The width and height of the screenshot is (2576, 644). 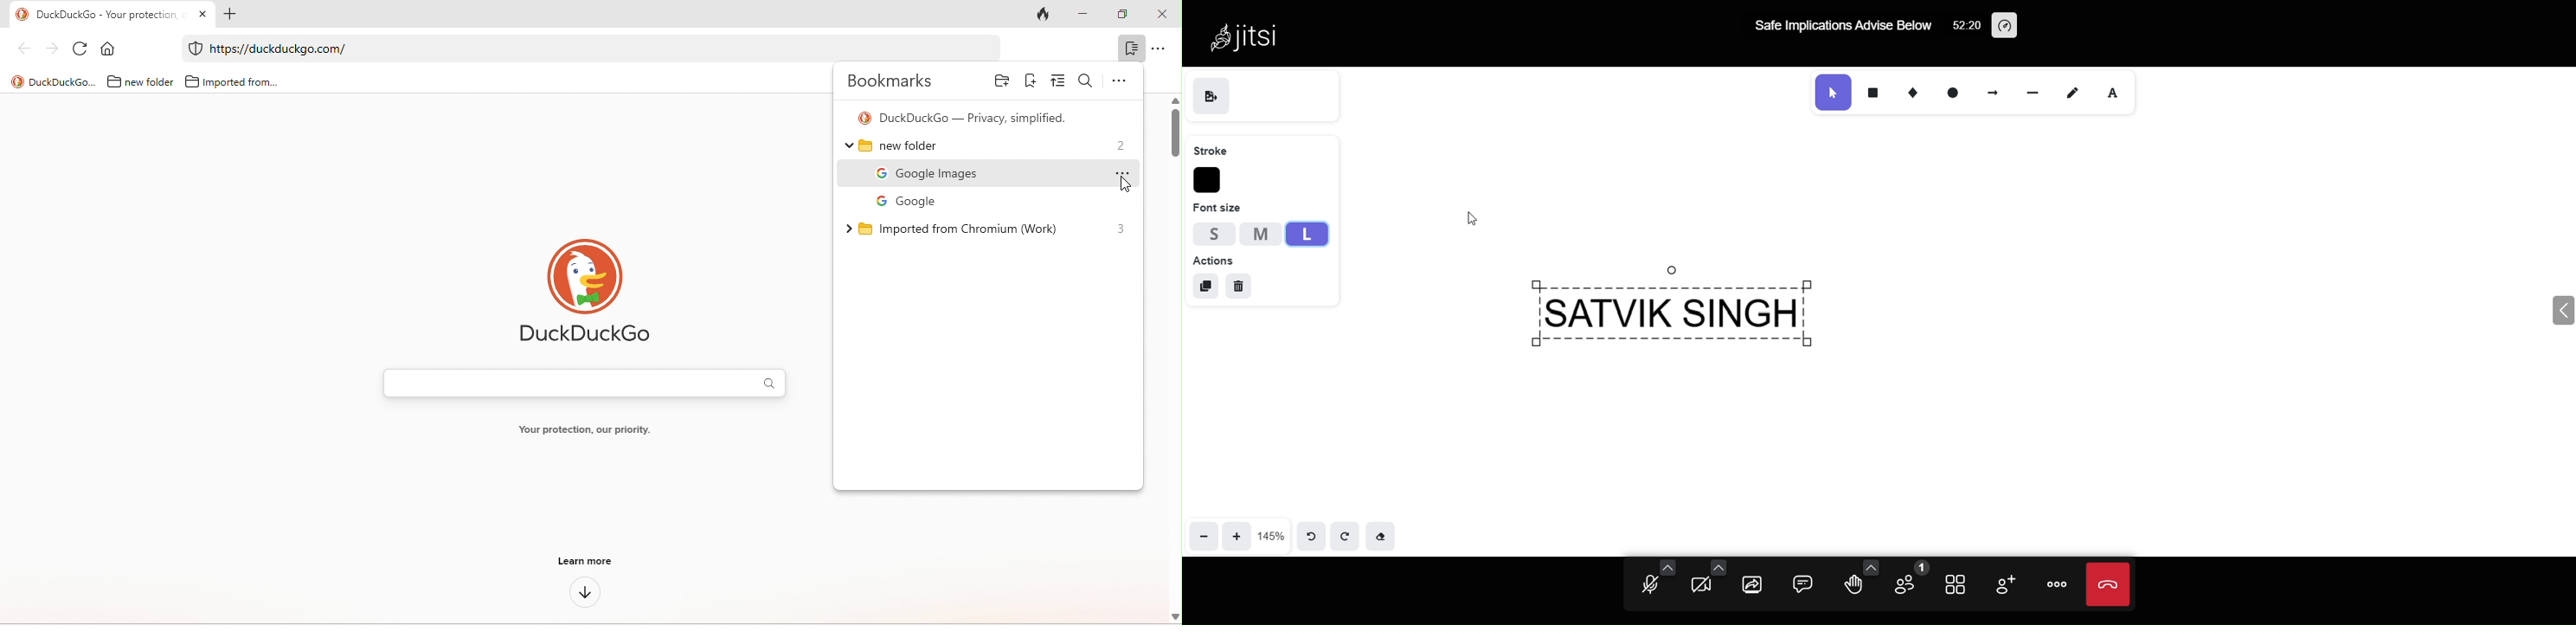 I want to click on add , so click(x=234, y=15).